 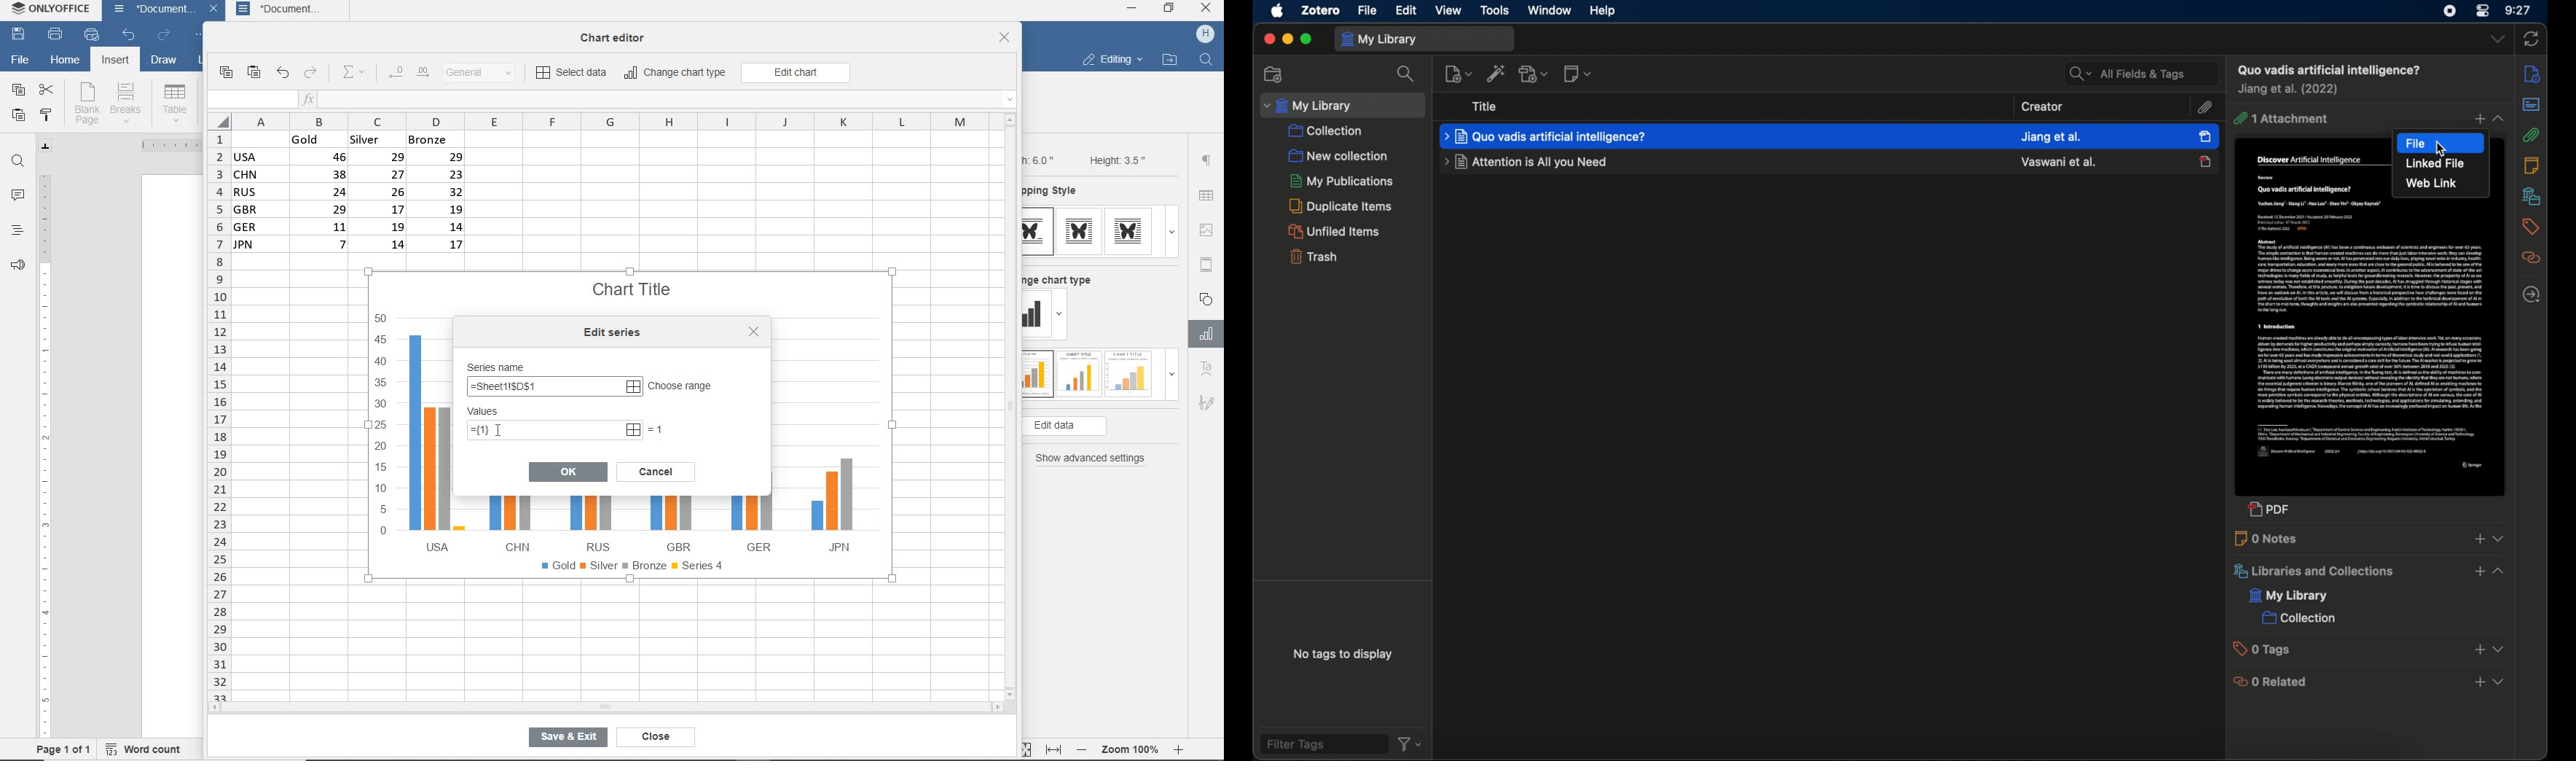 I want to click on GER, so click(x=750, y=520).